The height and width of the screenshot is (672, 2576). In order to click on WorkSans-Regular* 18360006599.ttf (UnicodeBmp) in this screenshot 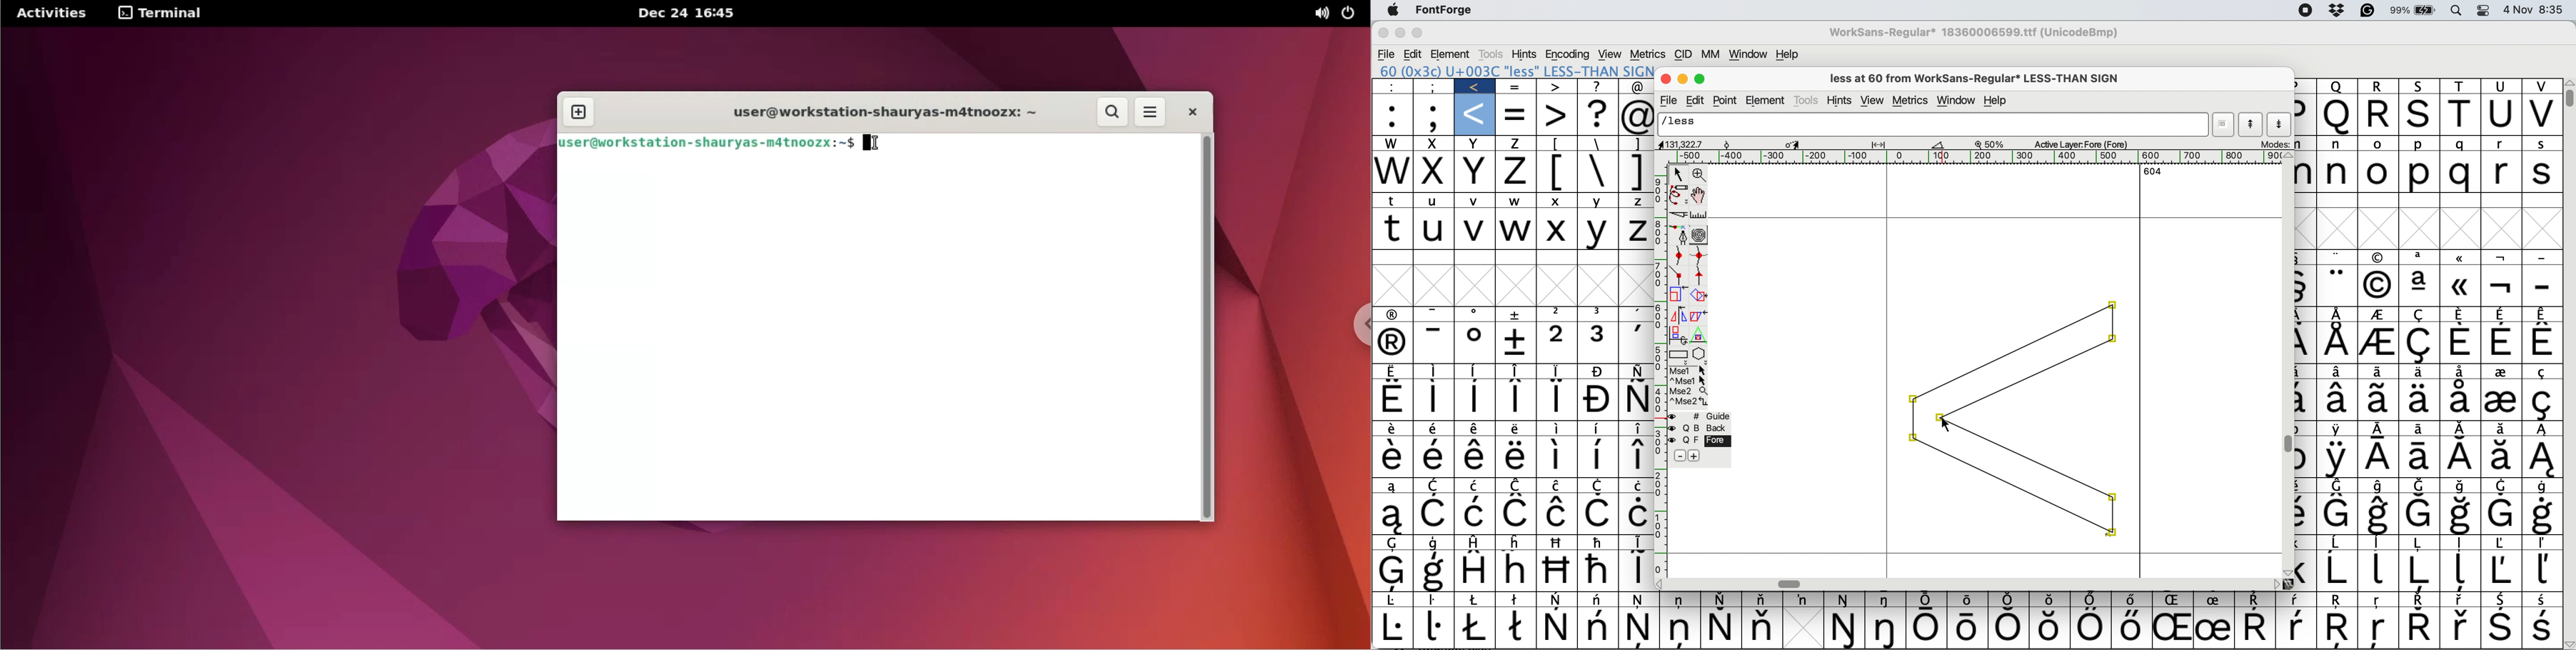, I will do `click(1976, 33)`.